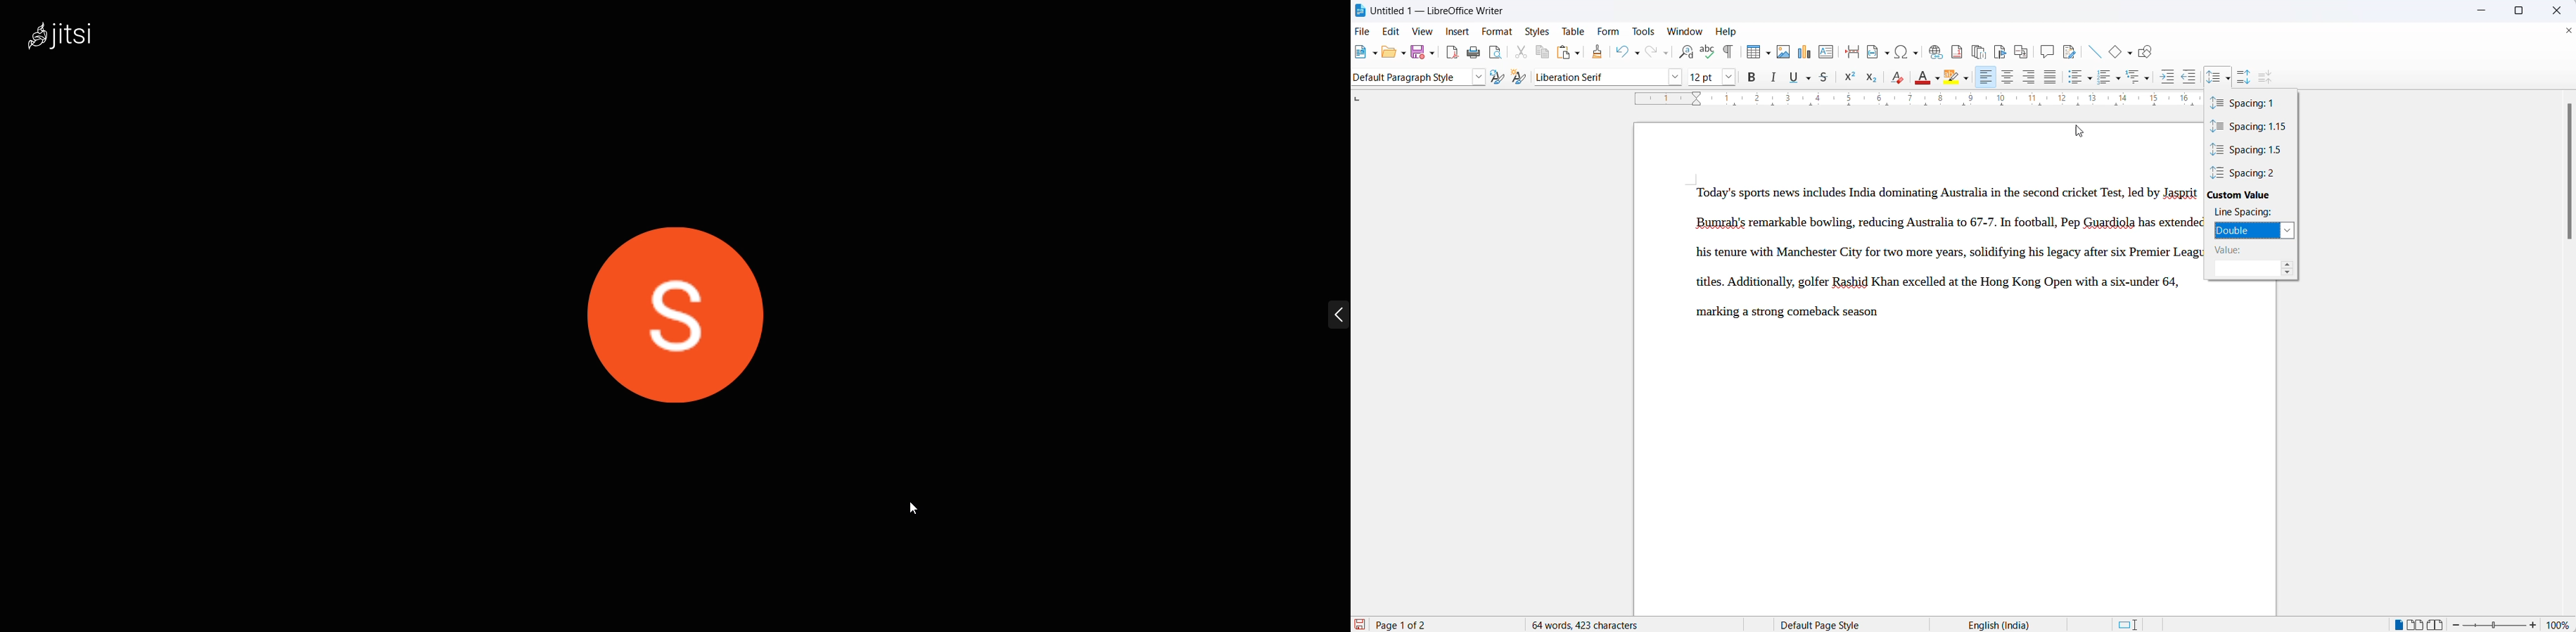 The image size is (2576, 644). What do you see at coordinates (2150, 52) in the screenshot?
I see `show draw functions` at bounding box center [2150, 52].